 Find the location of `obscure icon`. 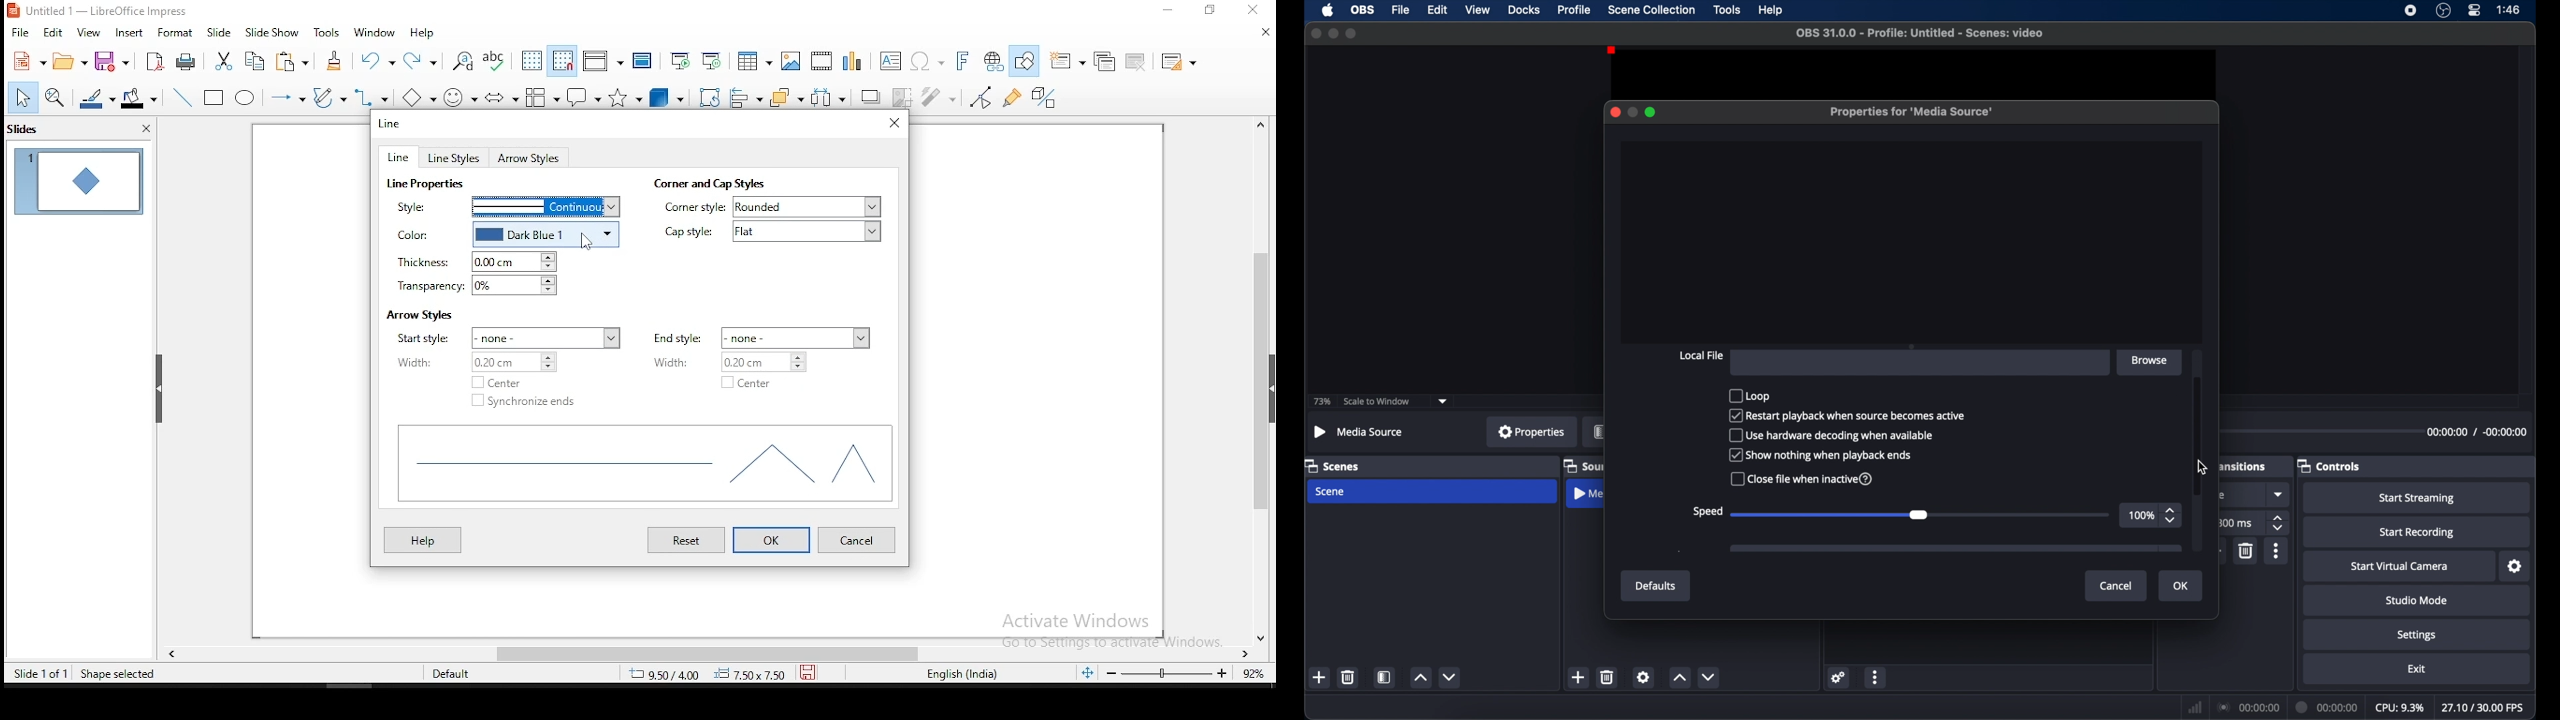

obscure icon is located at coordinates (1955, 549).